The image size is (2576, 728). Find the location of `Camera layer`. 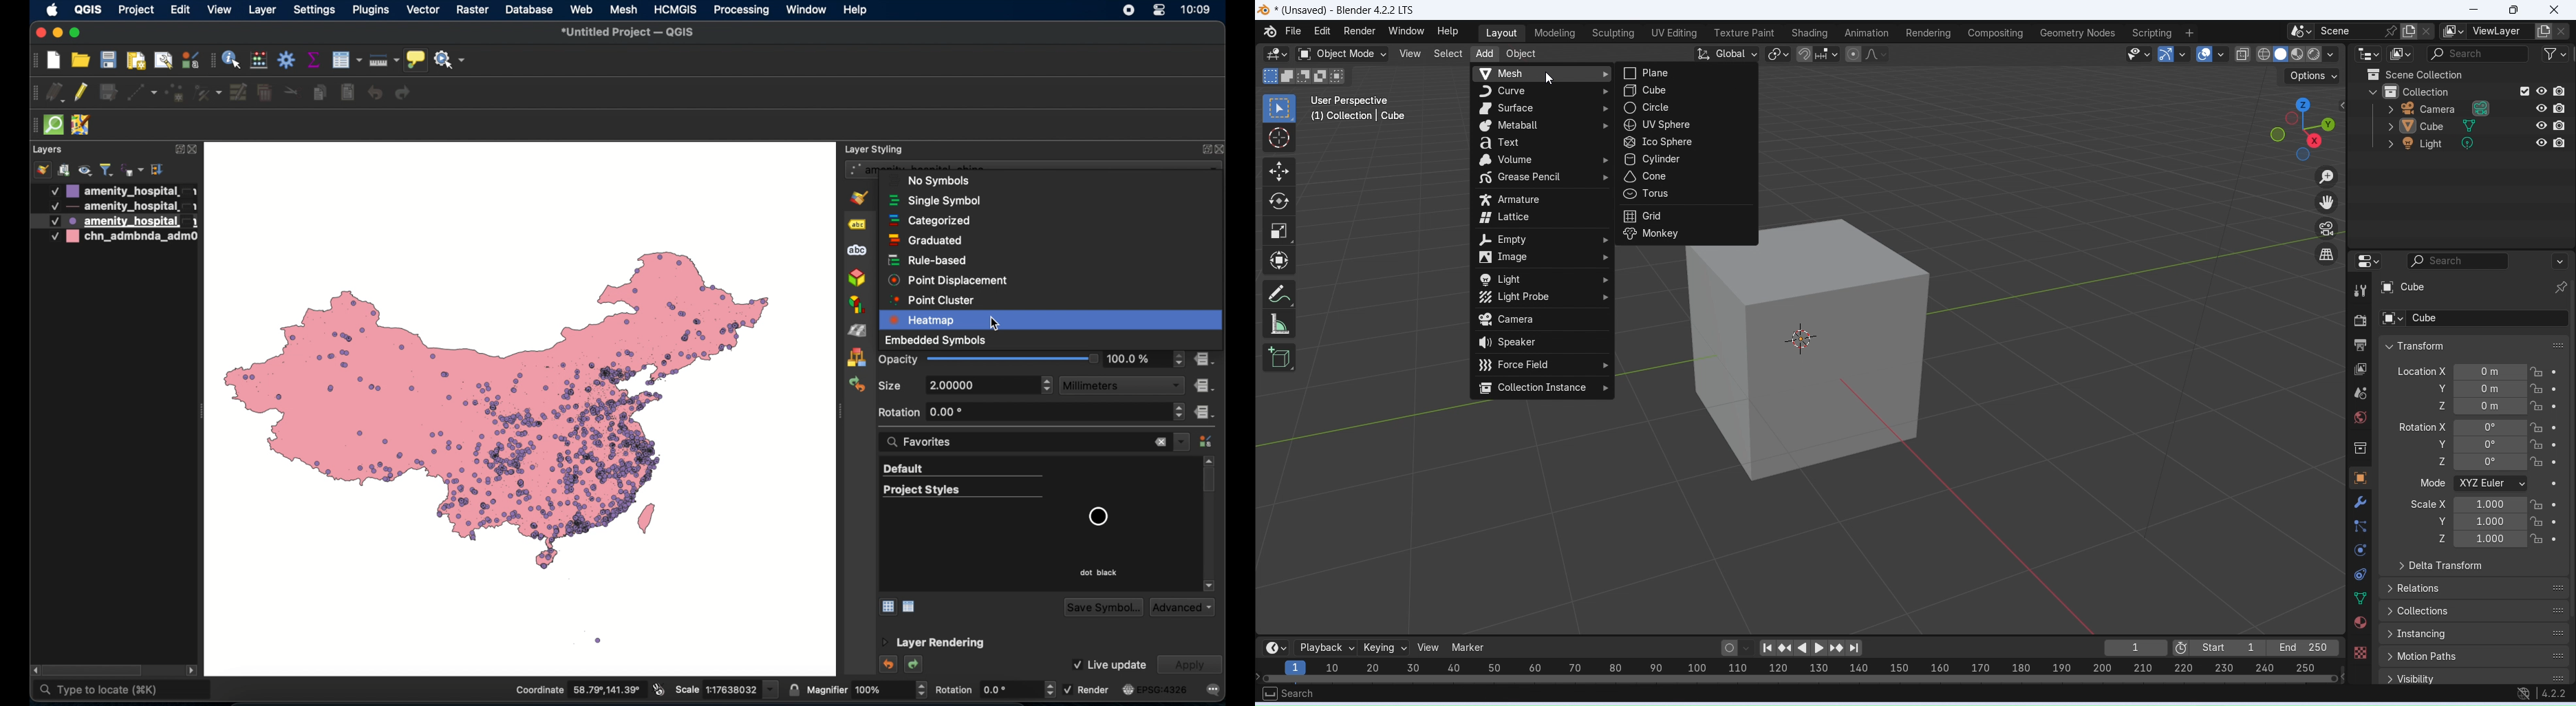

Camera layer is located at coordinates (2473, 107).